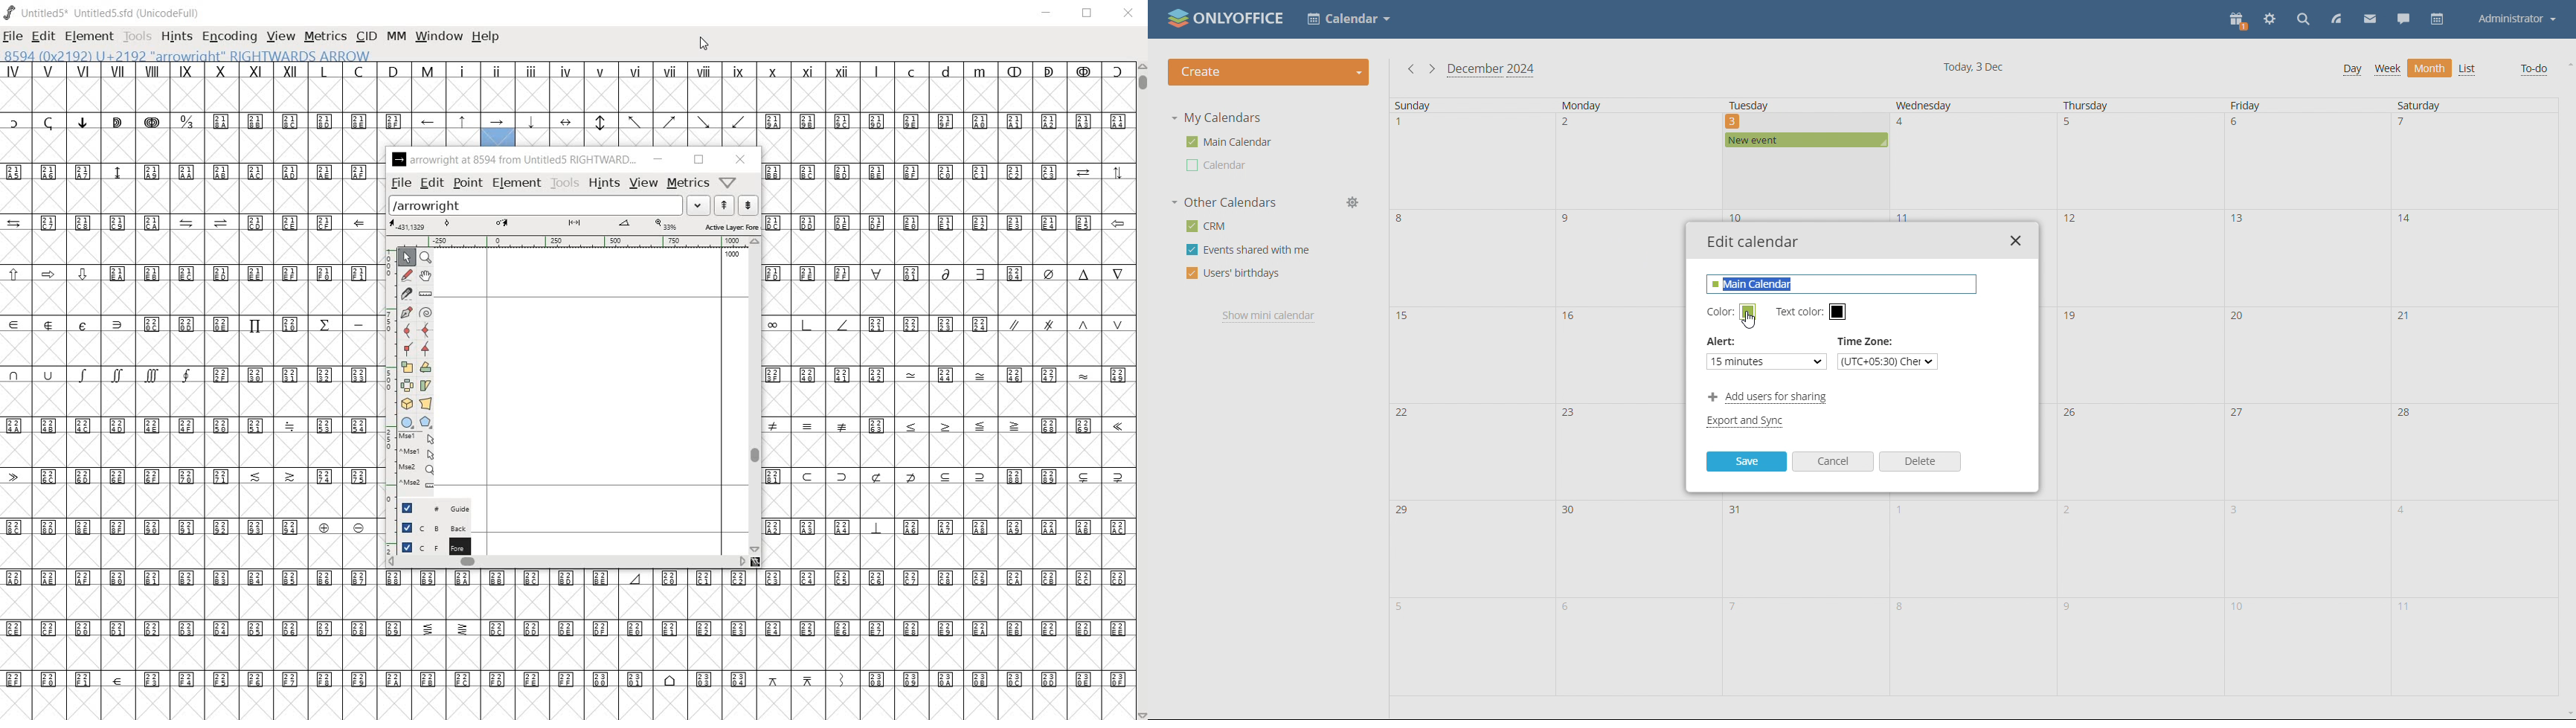  Describe the element at coordinates (1471, 449) in the screenshot. I see `date` at that location.